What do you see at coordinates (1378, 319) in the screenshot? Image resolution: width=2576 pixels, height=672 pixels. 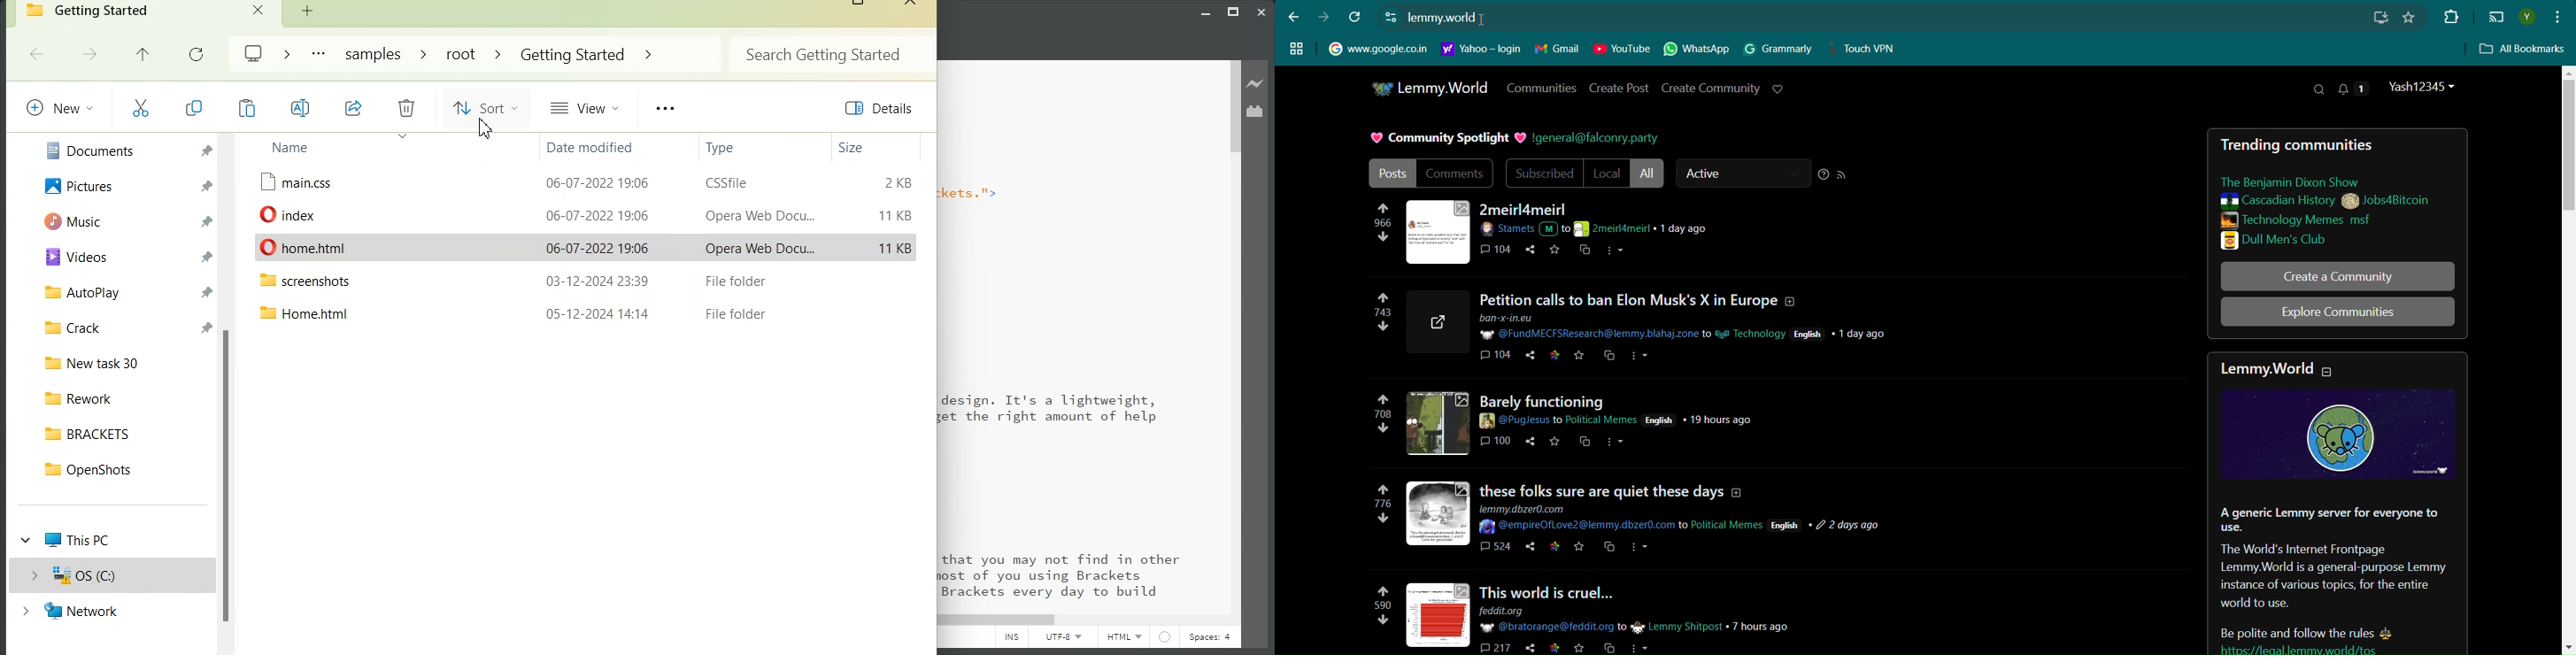 I see `743` at bounding box center [1378, 319].